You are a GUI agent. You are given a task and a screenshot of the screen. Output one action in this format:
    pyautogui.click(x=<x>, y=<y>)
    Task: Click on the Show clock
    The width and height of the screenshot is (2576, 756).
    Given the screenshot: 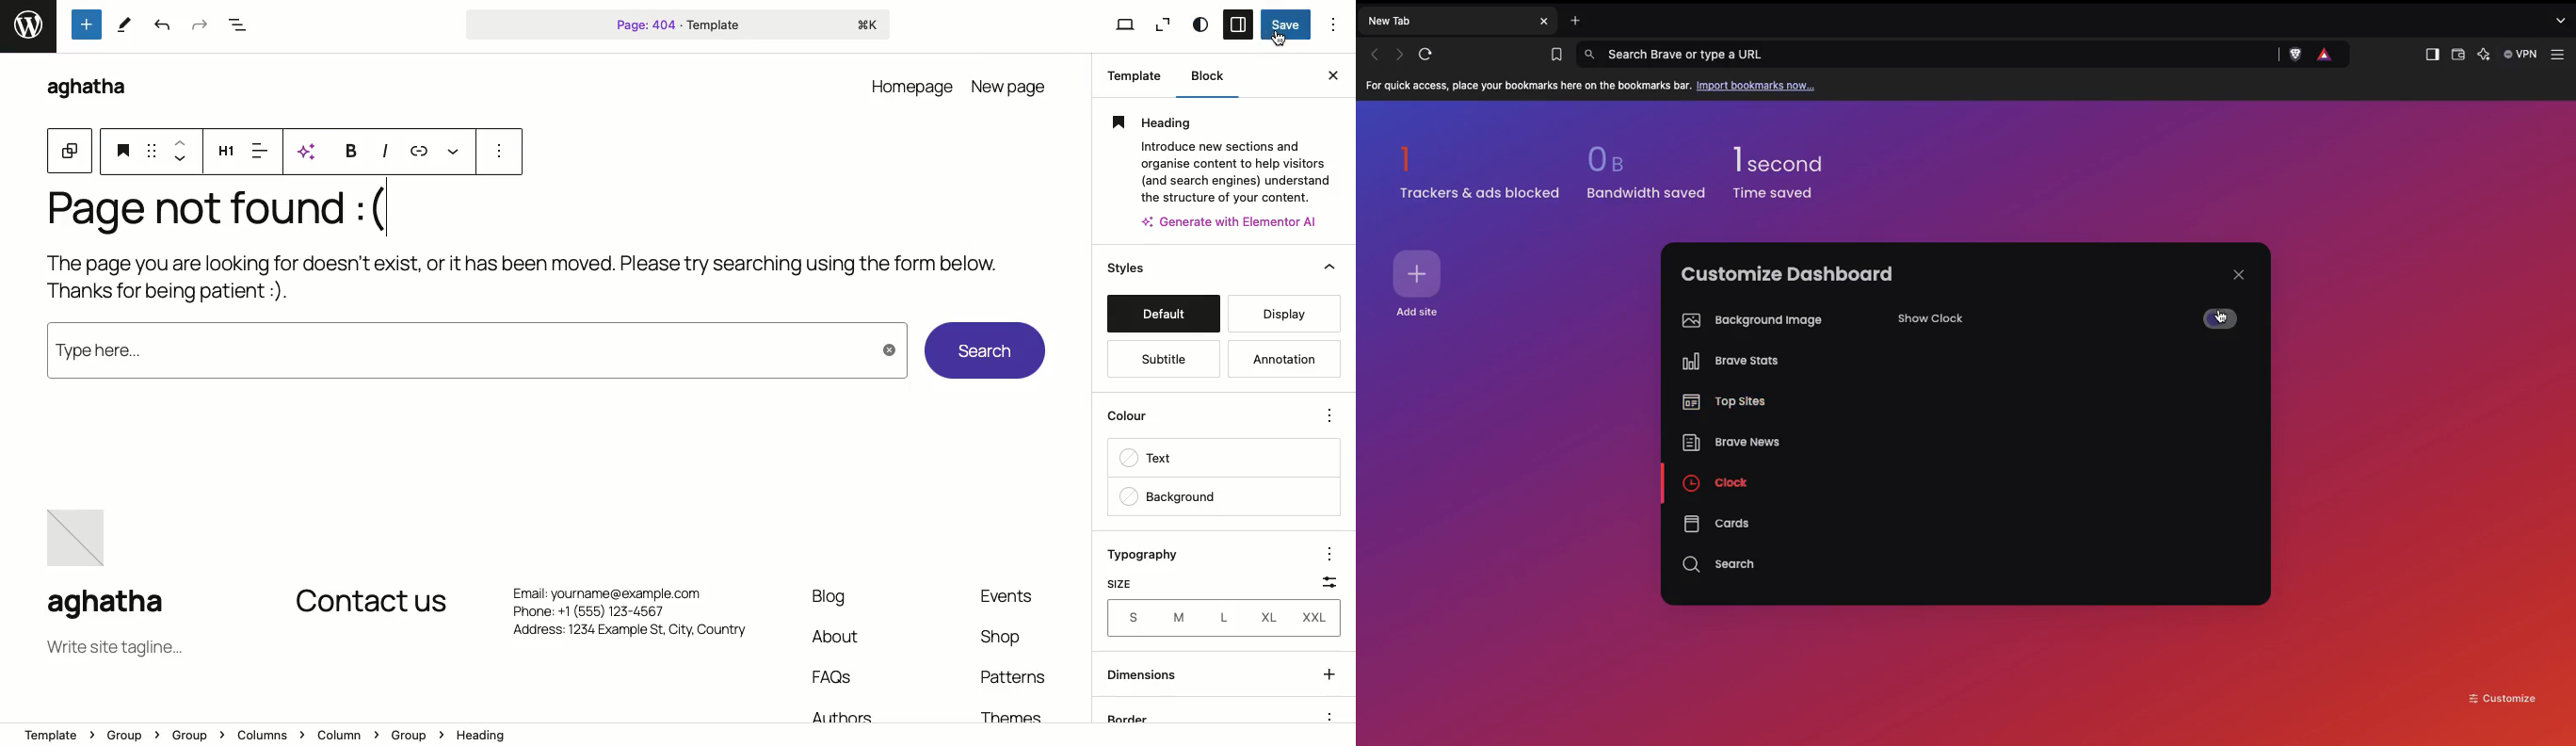 What is the action you would take?
    pyautogui.click(x=1944, y=314)
    